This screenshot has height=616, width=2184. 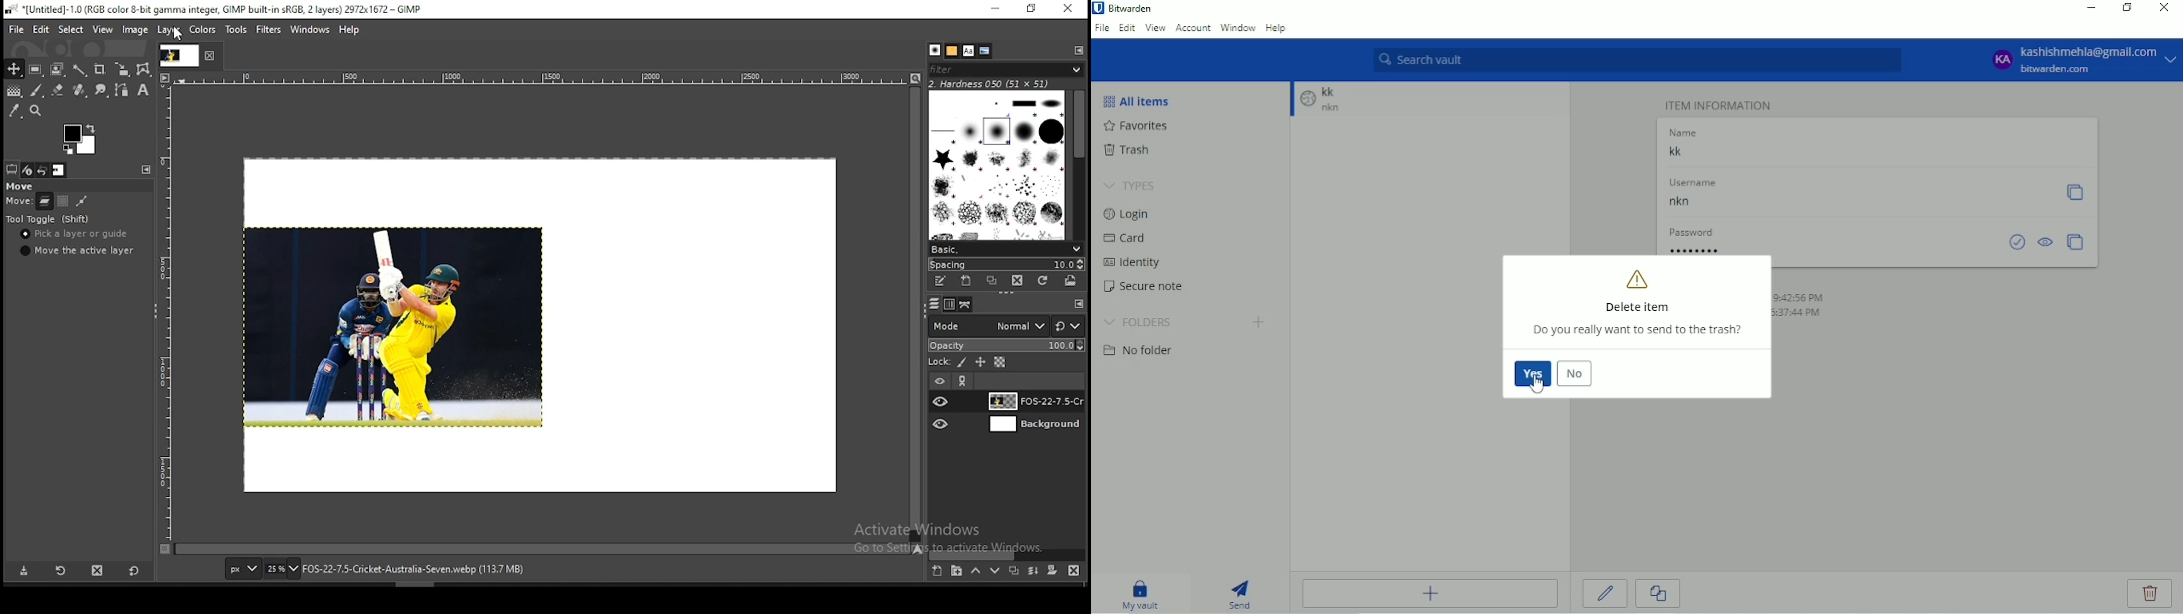 What do you see at coordinates (957, 572) in the screenshot?
I see `new layer group` at bounding box center [957, 572].